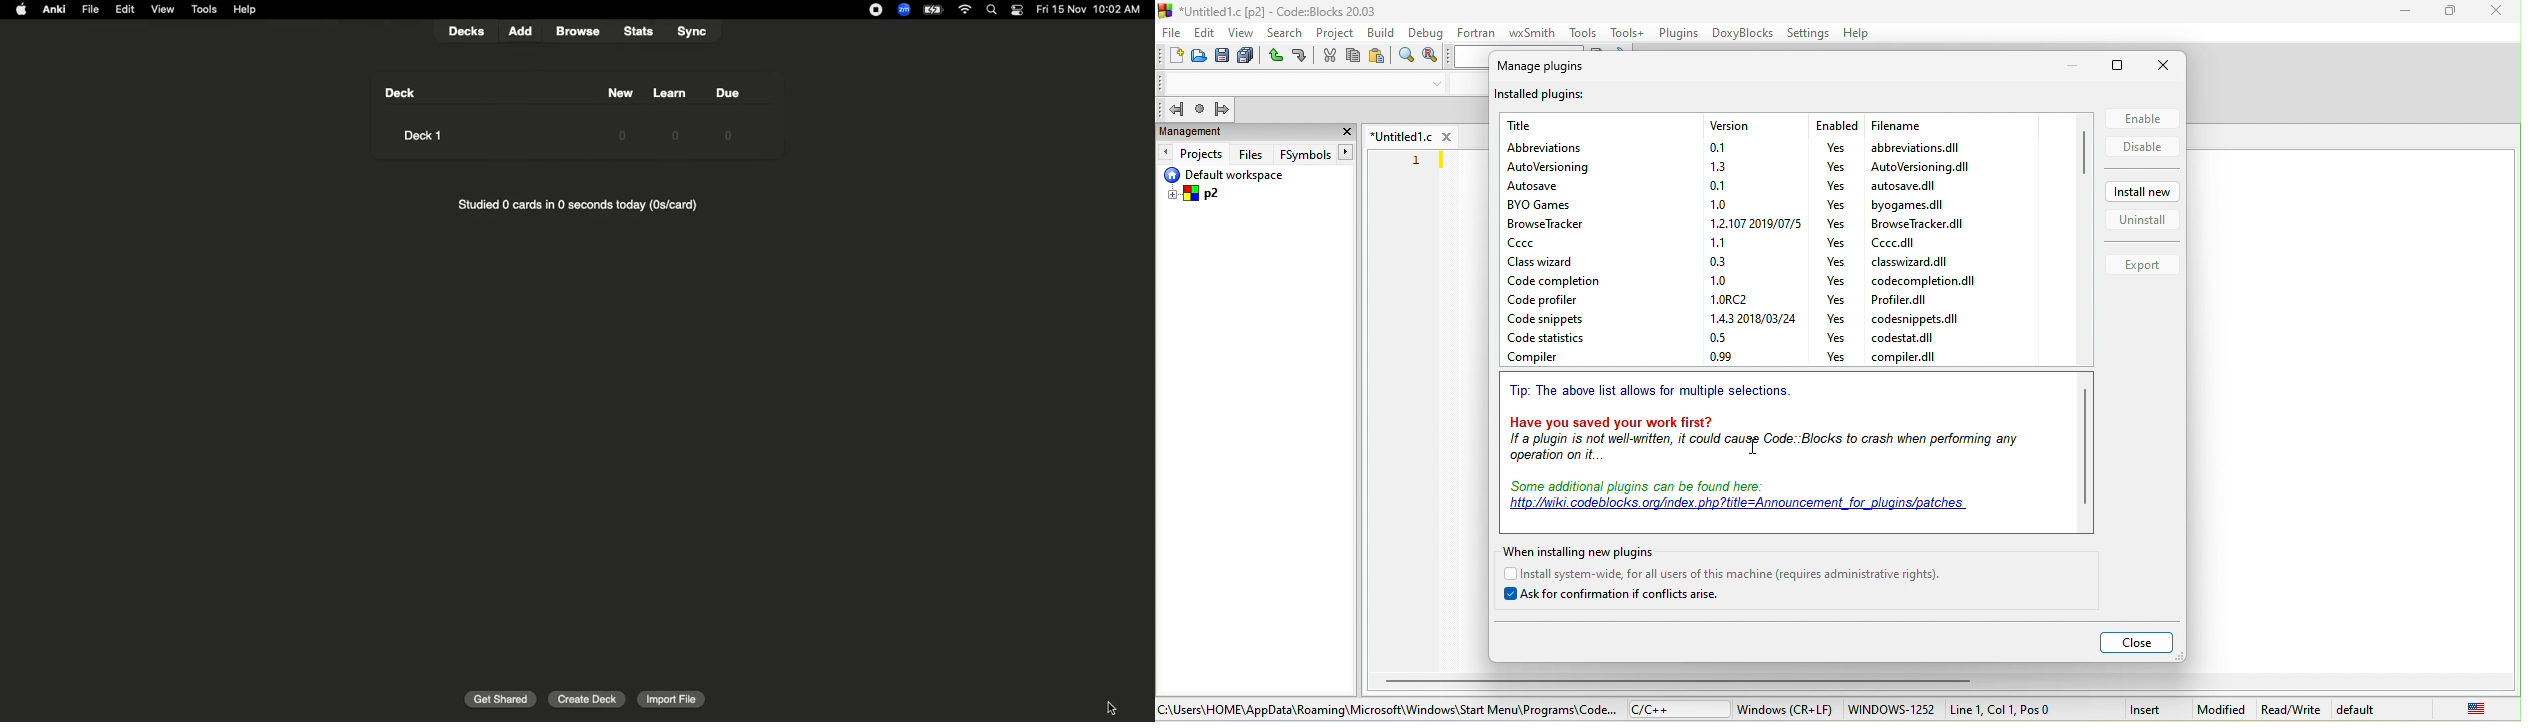  What do you see at coordinates (1412, 135) in the screenshot?
I see `untitled 1` at bounding box center [1412, 135].